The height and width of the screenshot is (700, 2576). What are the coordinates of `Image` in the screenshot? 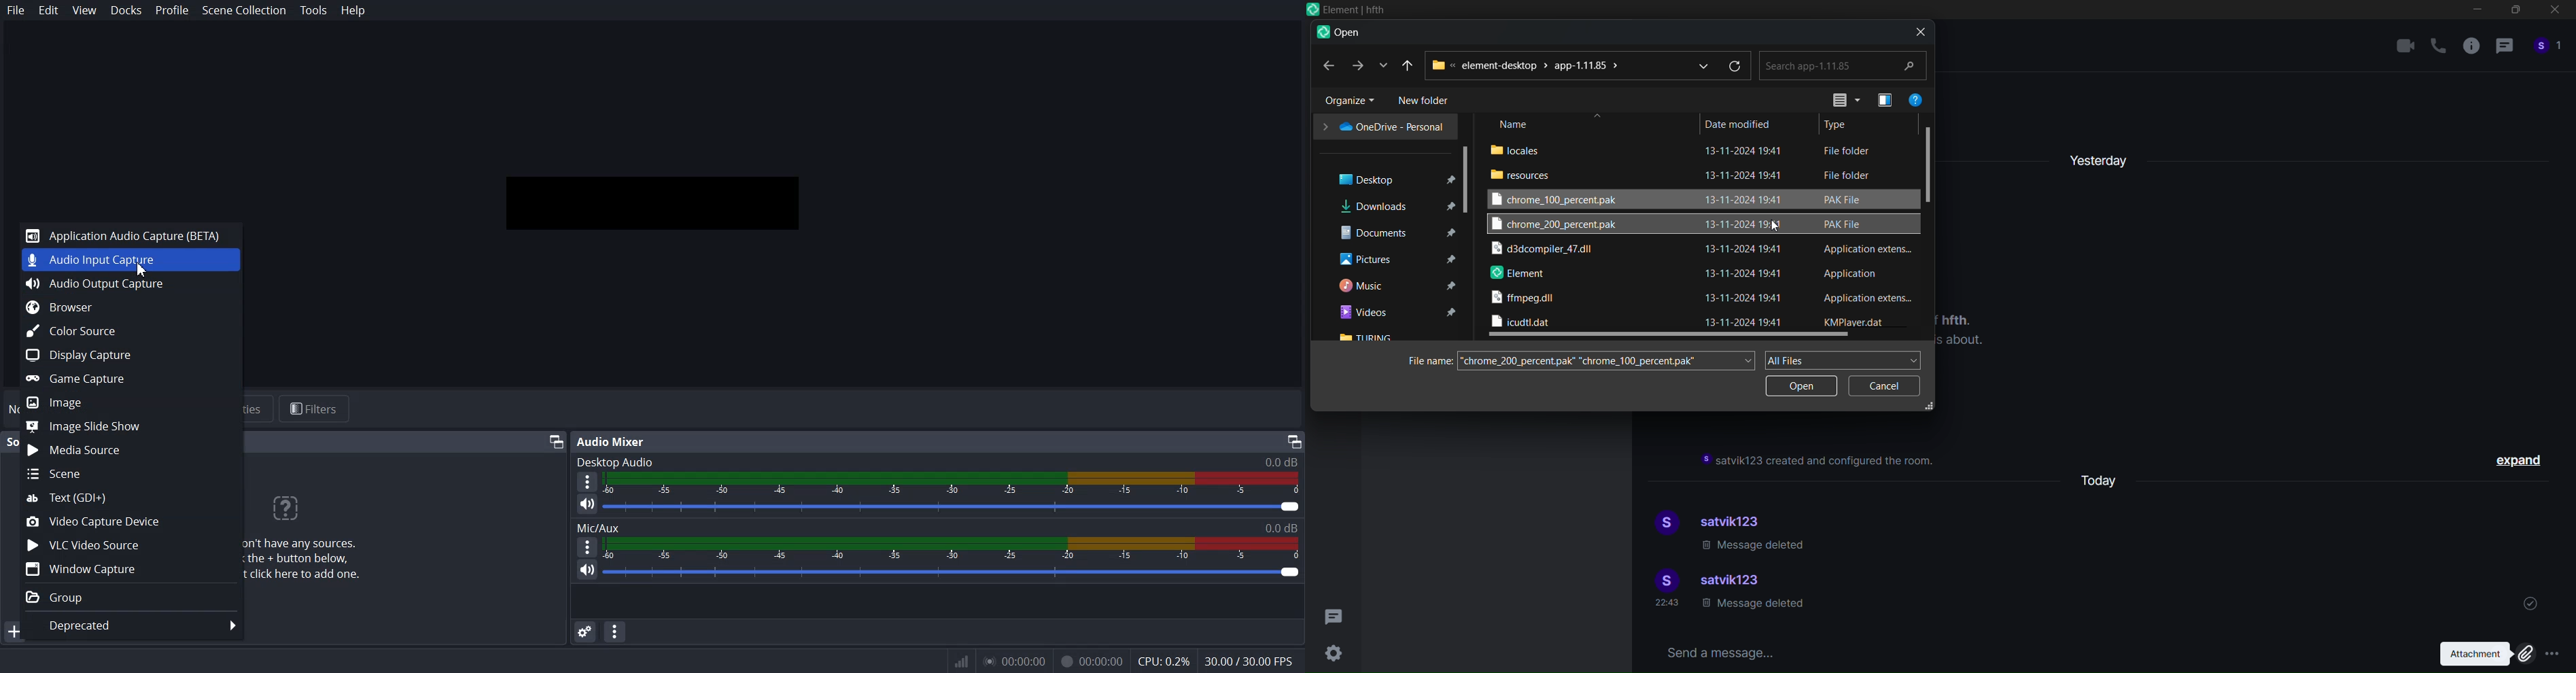 It's located at (143, 404).